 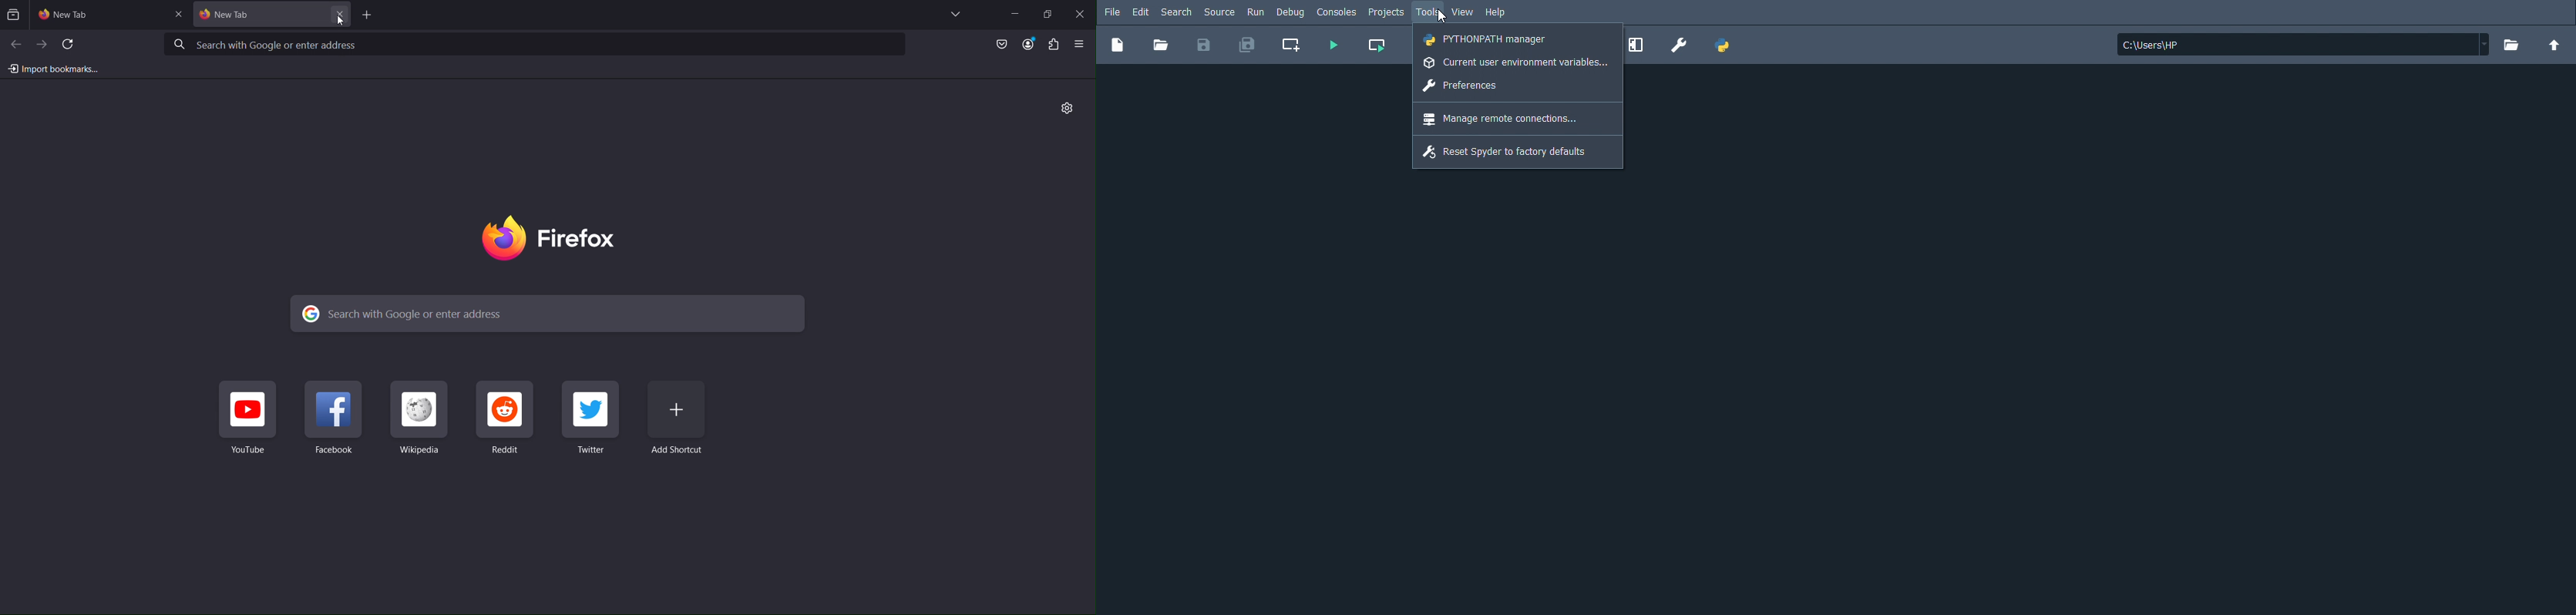 I want to click on Plugin, so click(x=1054, y=44).